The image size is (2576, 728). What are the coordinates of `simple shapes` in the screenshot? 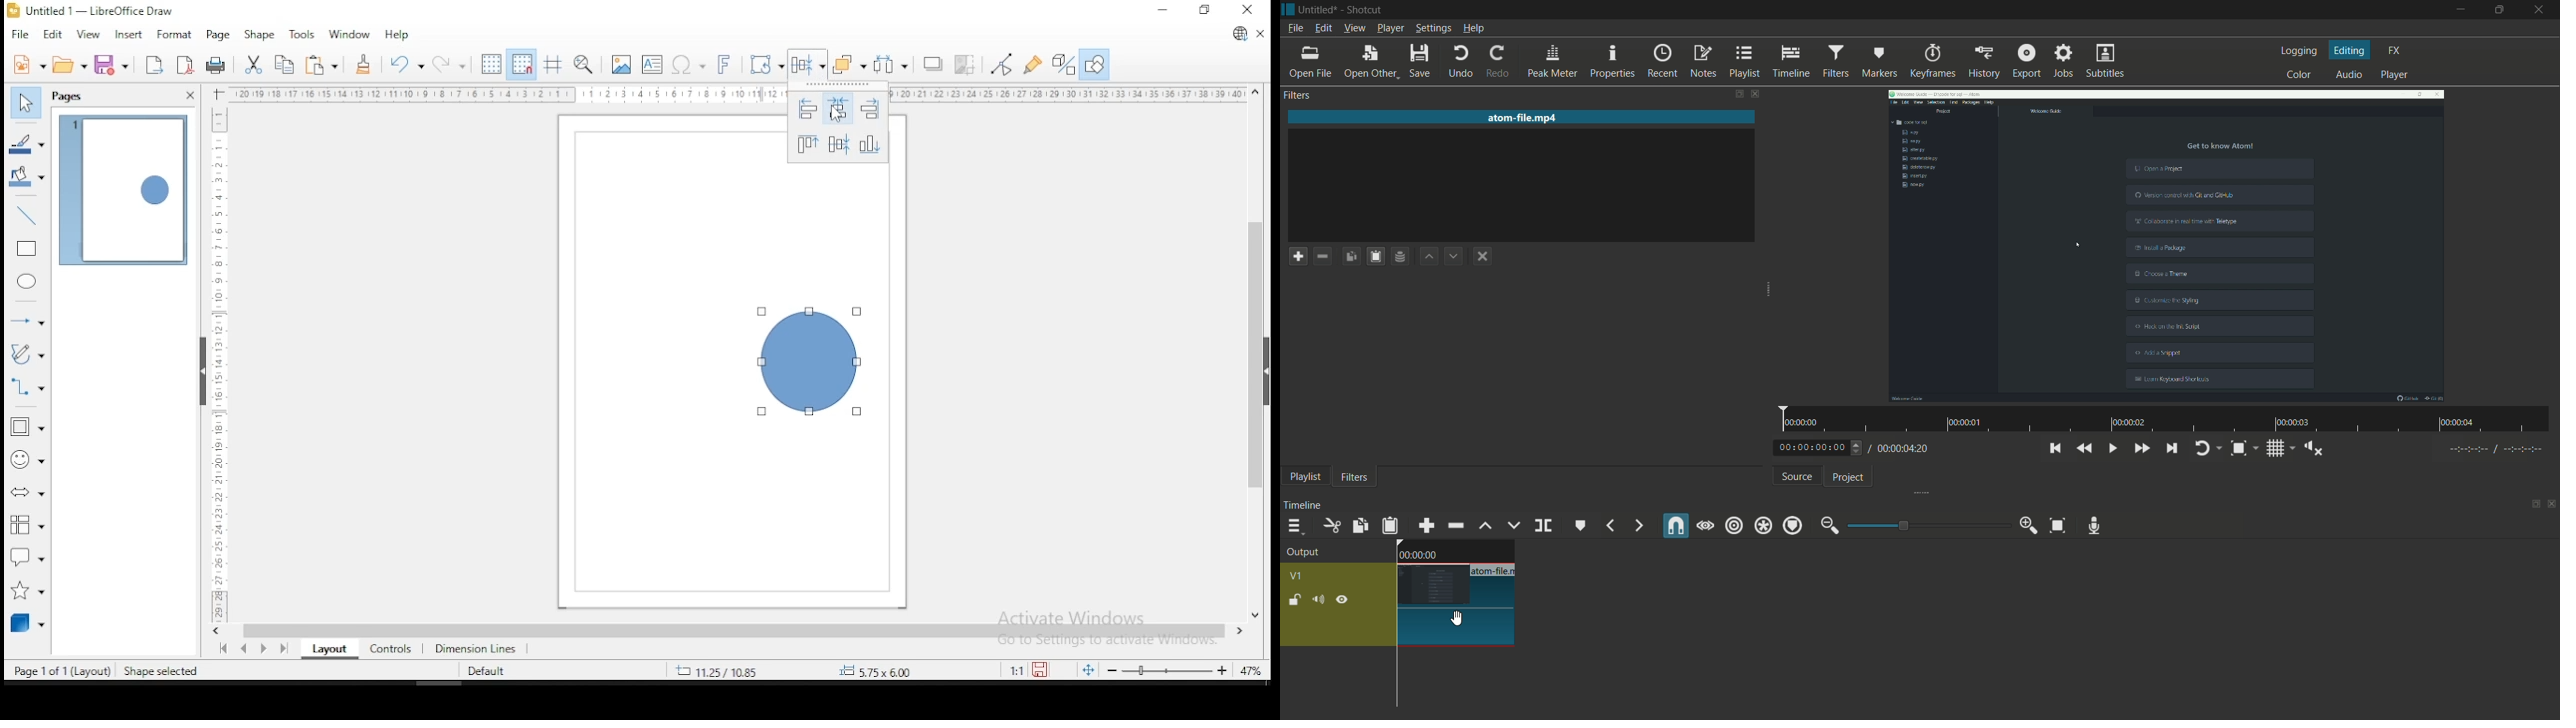 It's located at (28, 427).